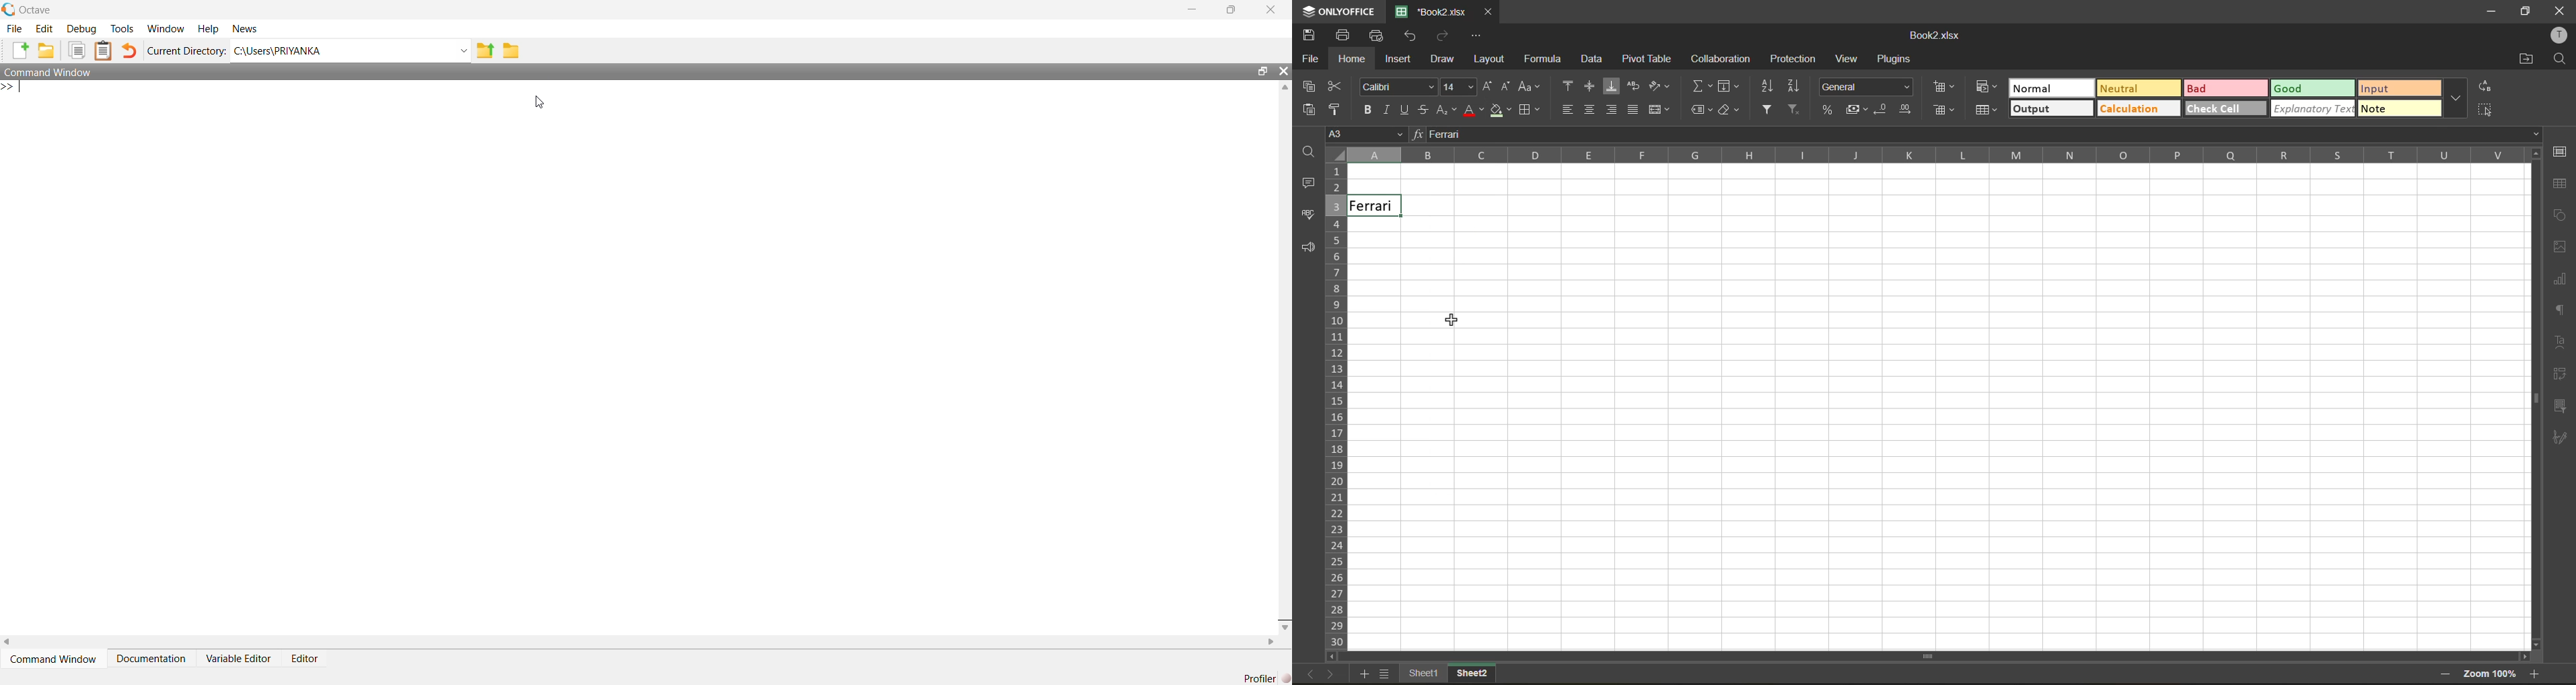  What do you see at coordinates (2227, 110) in the screenshot?
I see `check cell` at bounding box center [2227, 110].